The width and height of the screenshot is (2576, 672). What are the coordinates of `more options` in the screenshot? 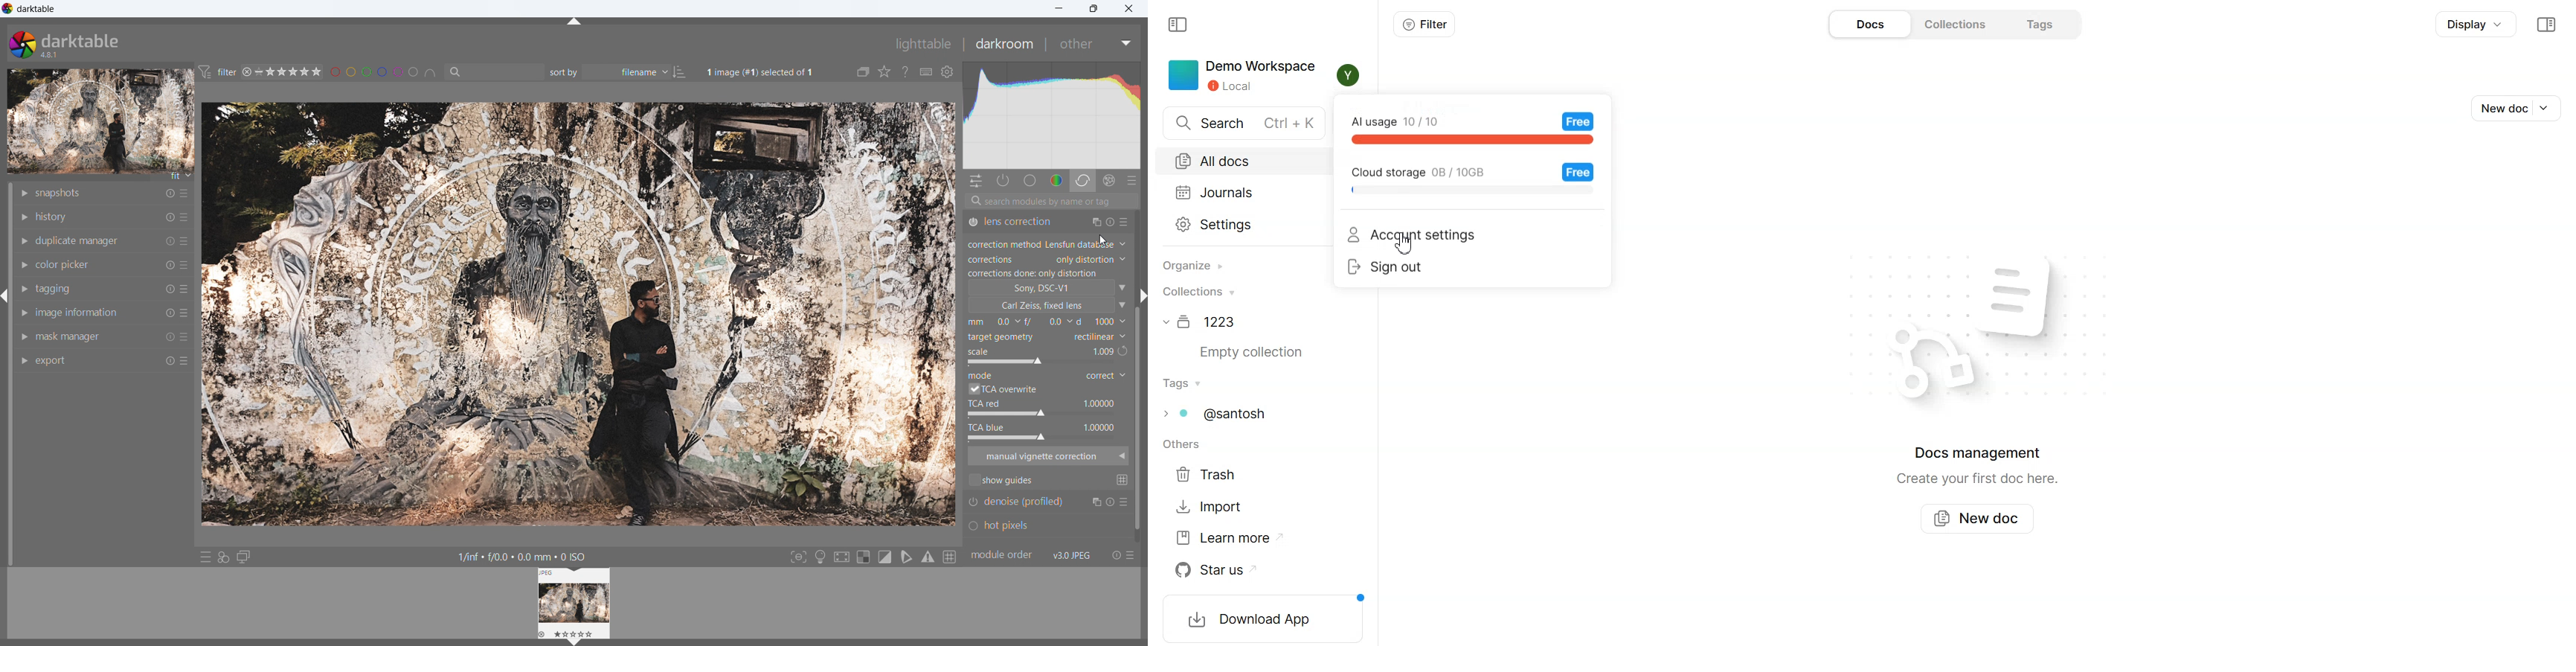 It's located at (186, 358).